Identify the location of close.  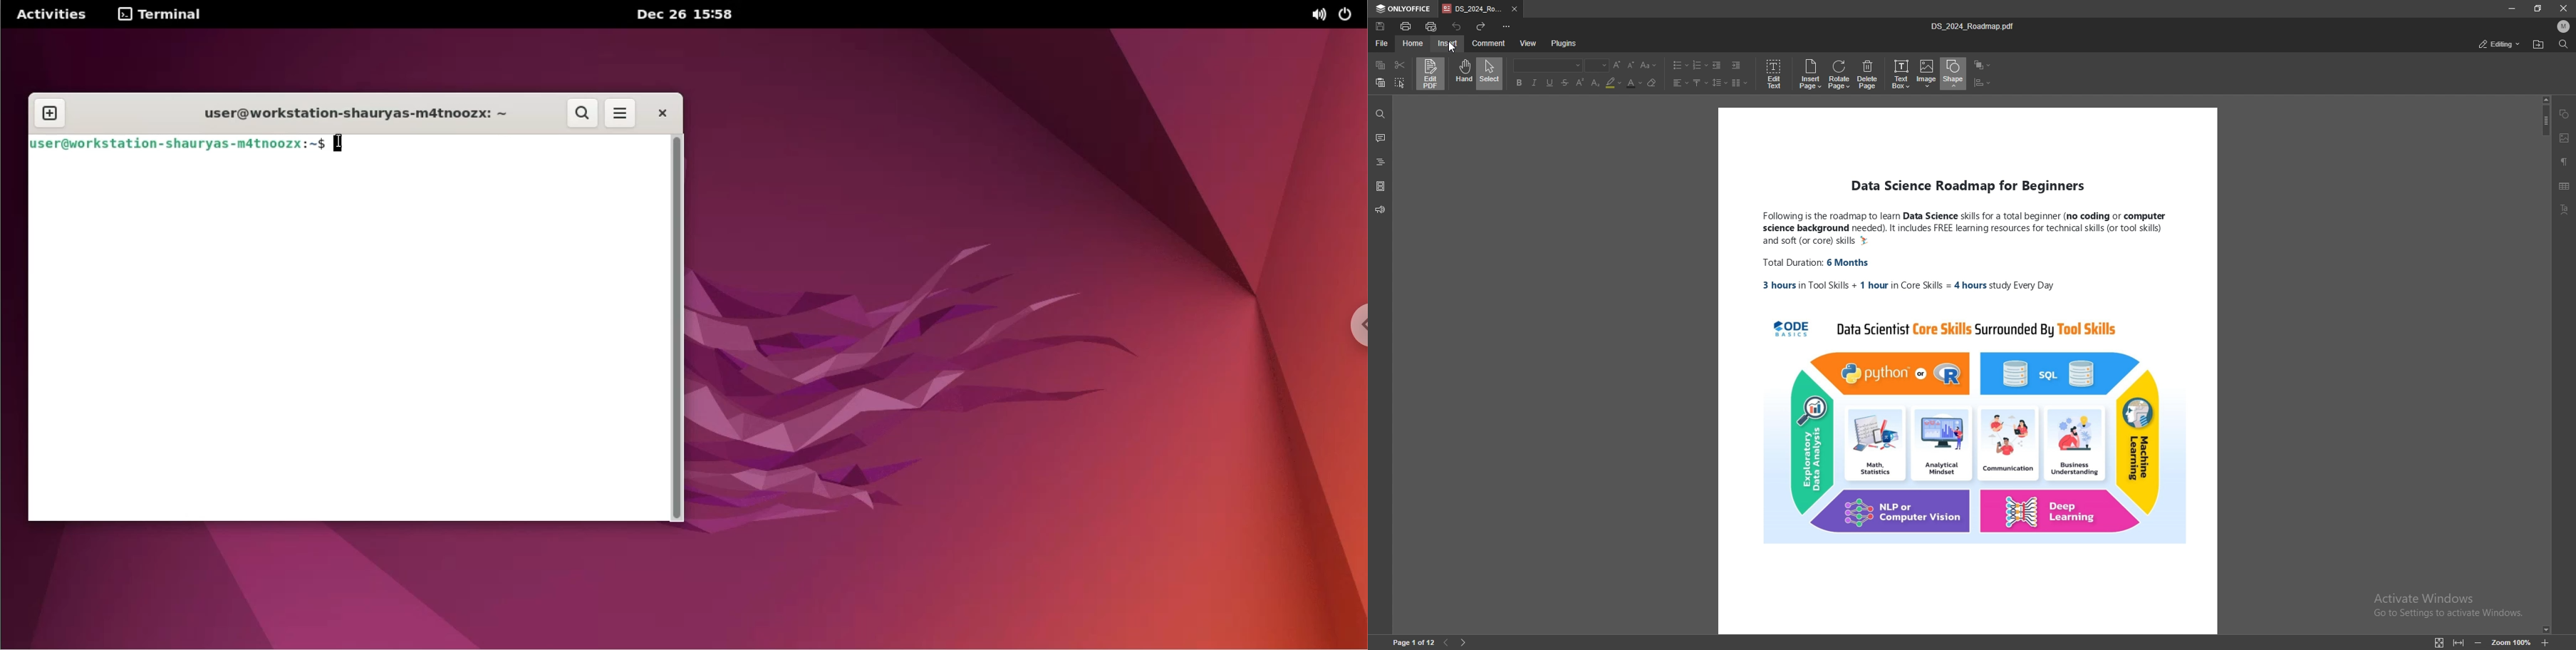
(2564, 8).